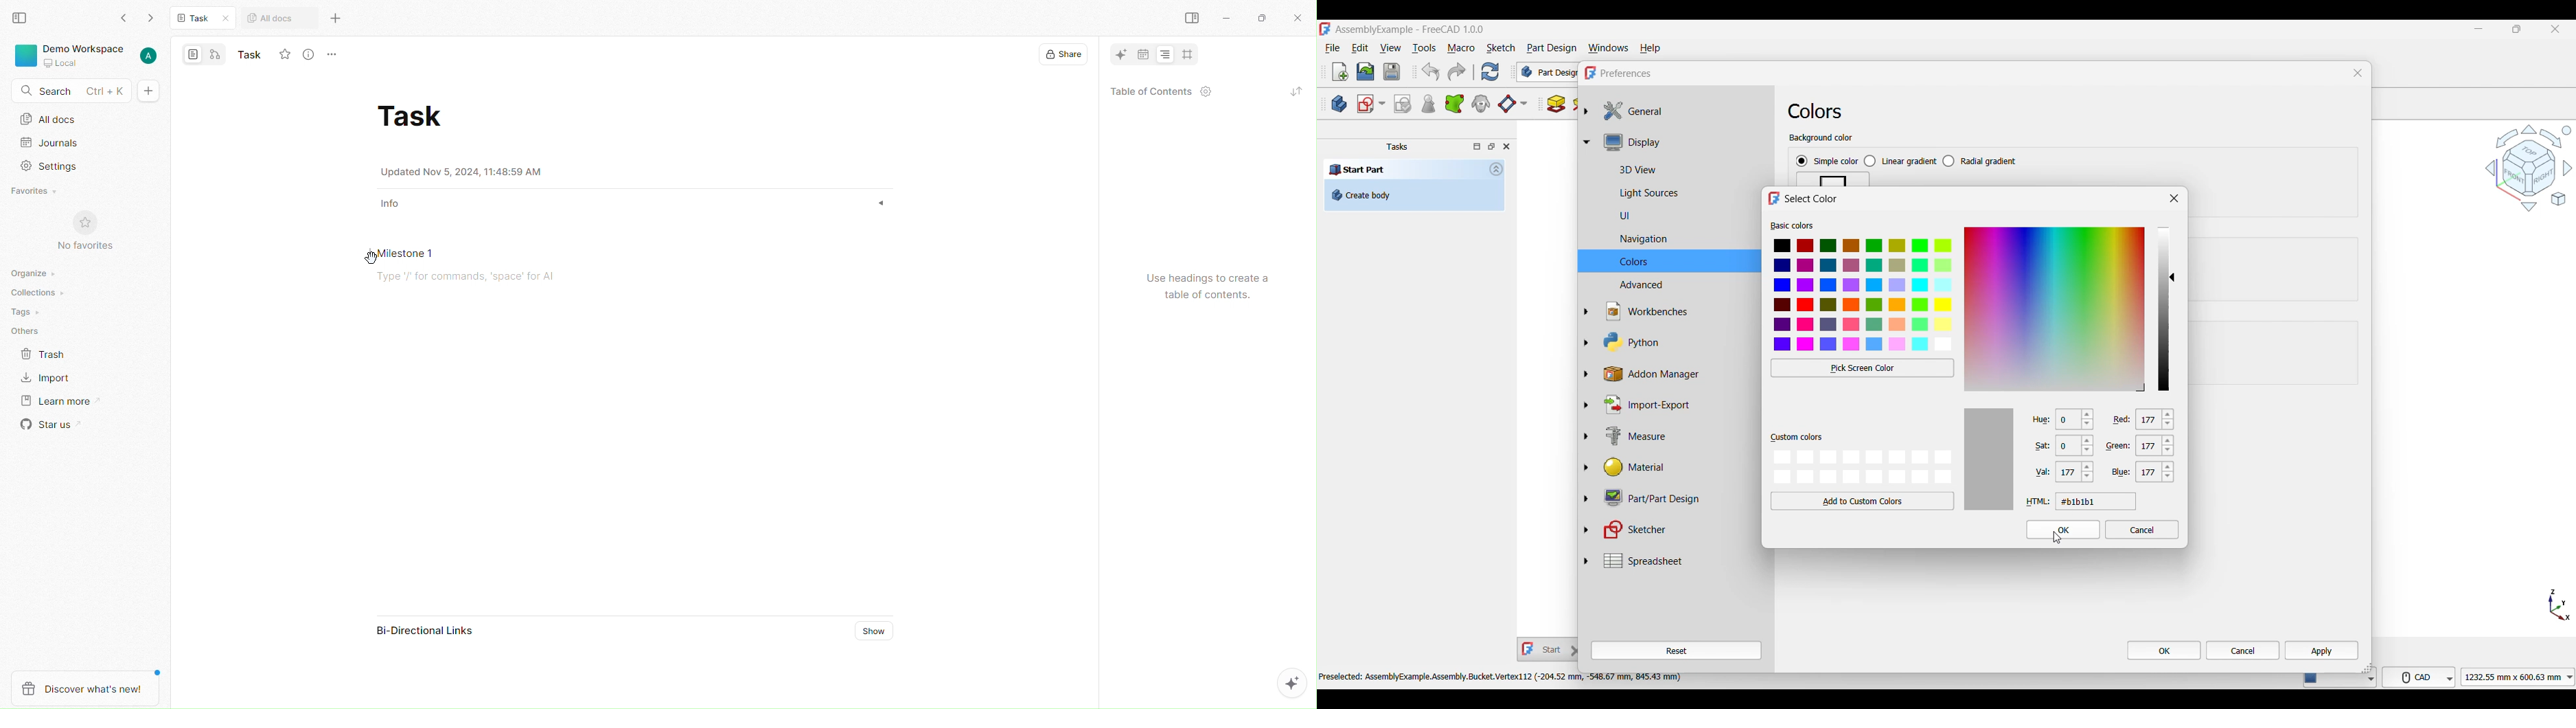  I want to click on View, so click(18, 19).